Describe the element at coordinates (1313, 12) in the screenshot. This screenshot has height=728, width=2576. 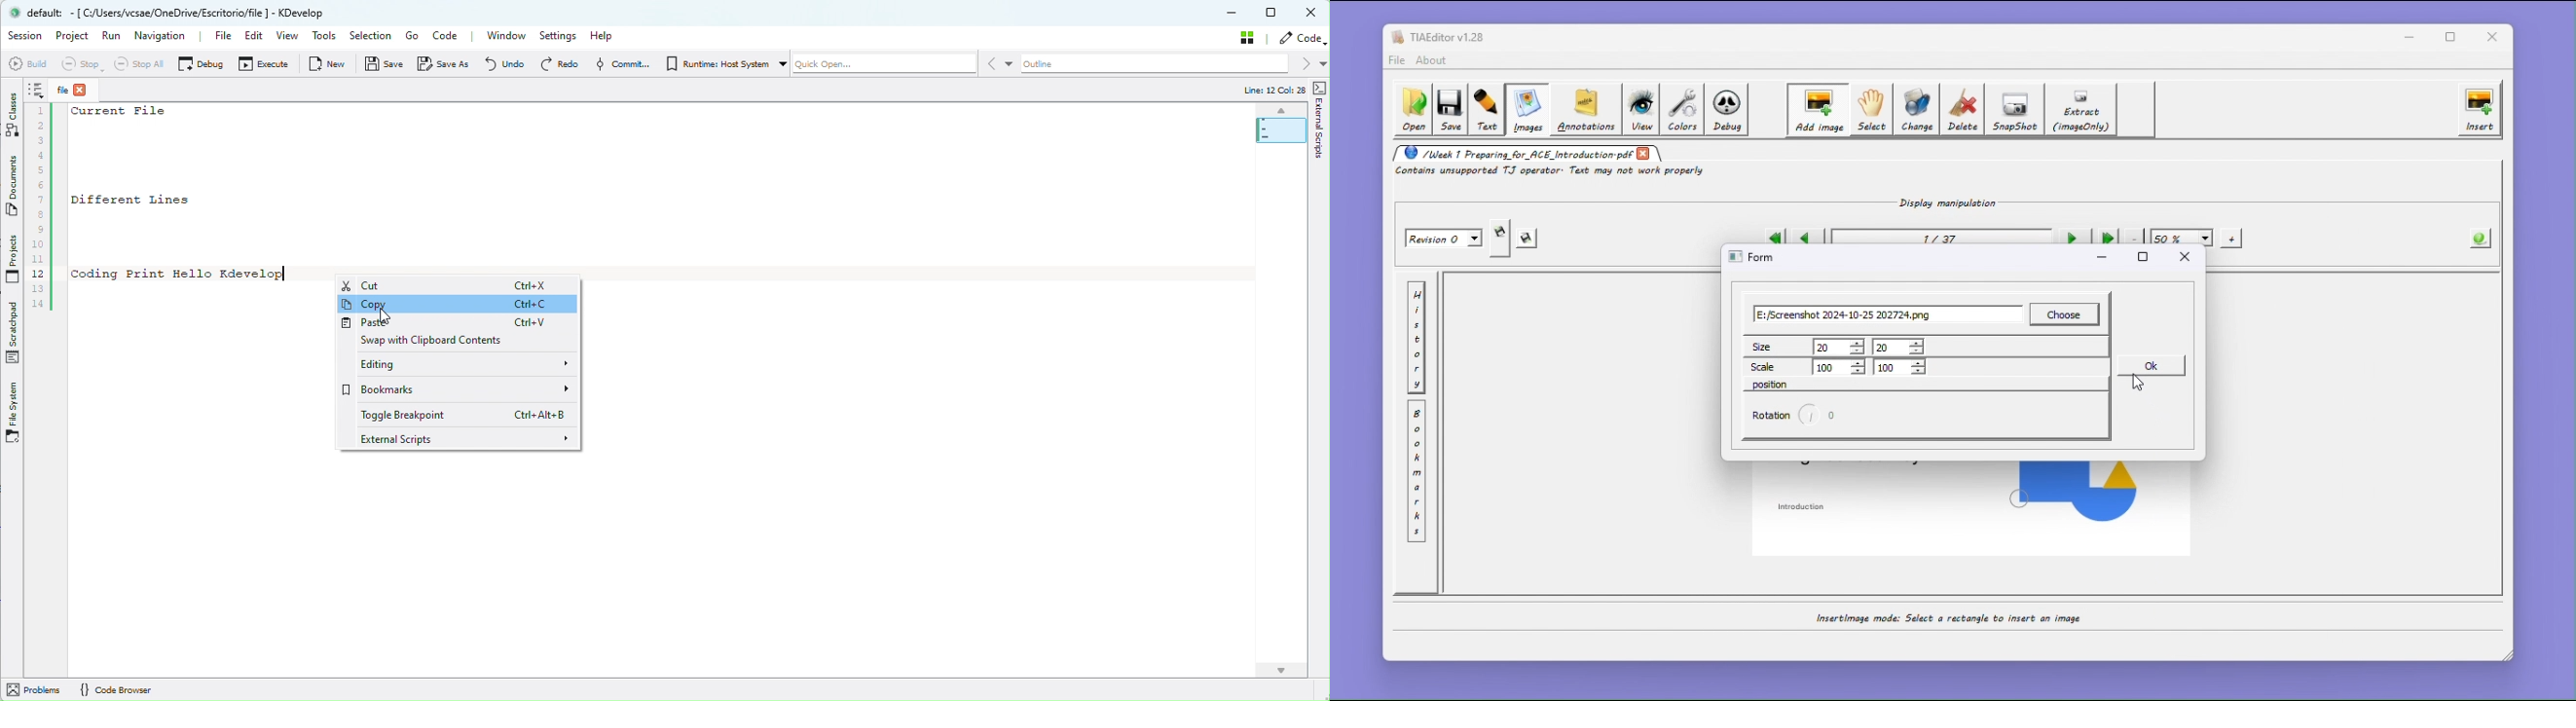
I see `close` at that location.